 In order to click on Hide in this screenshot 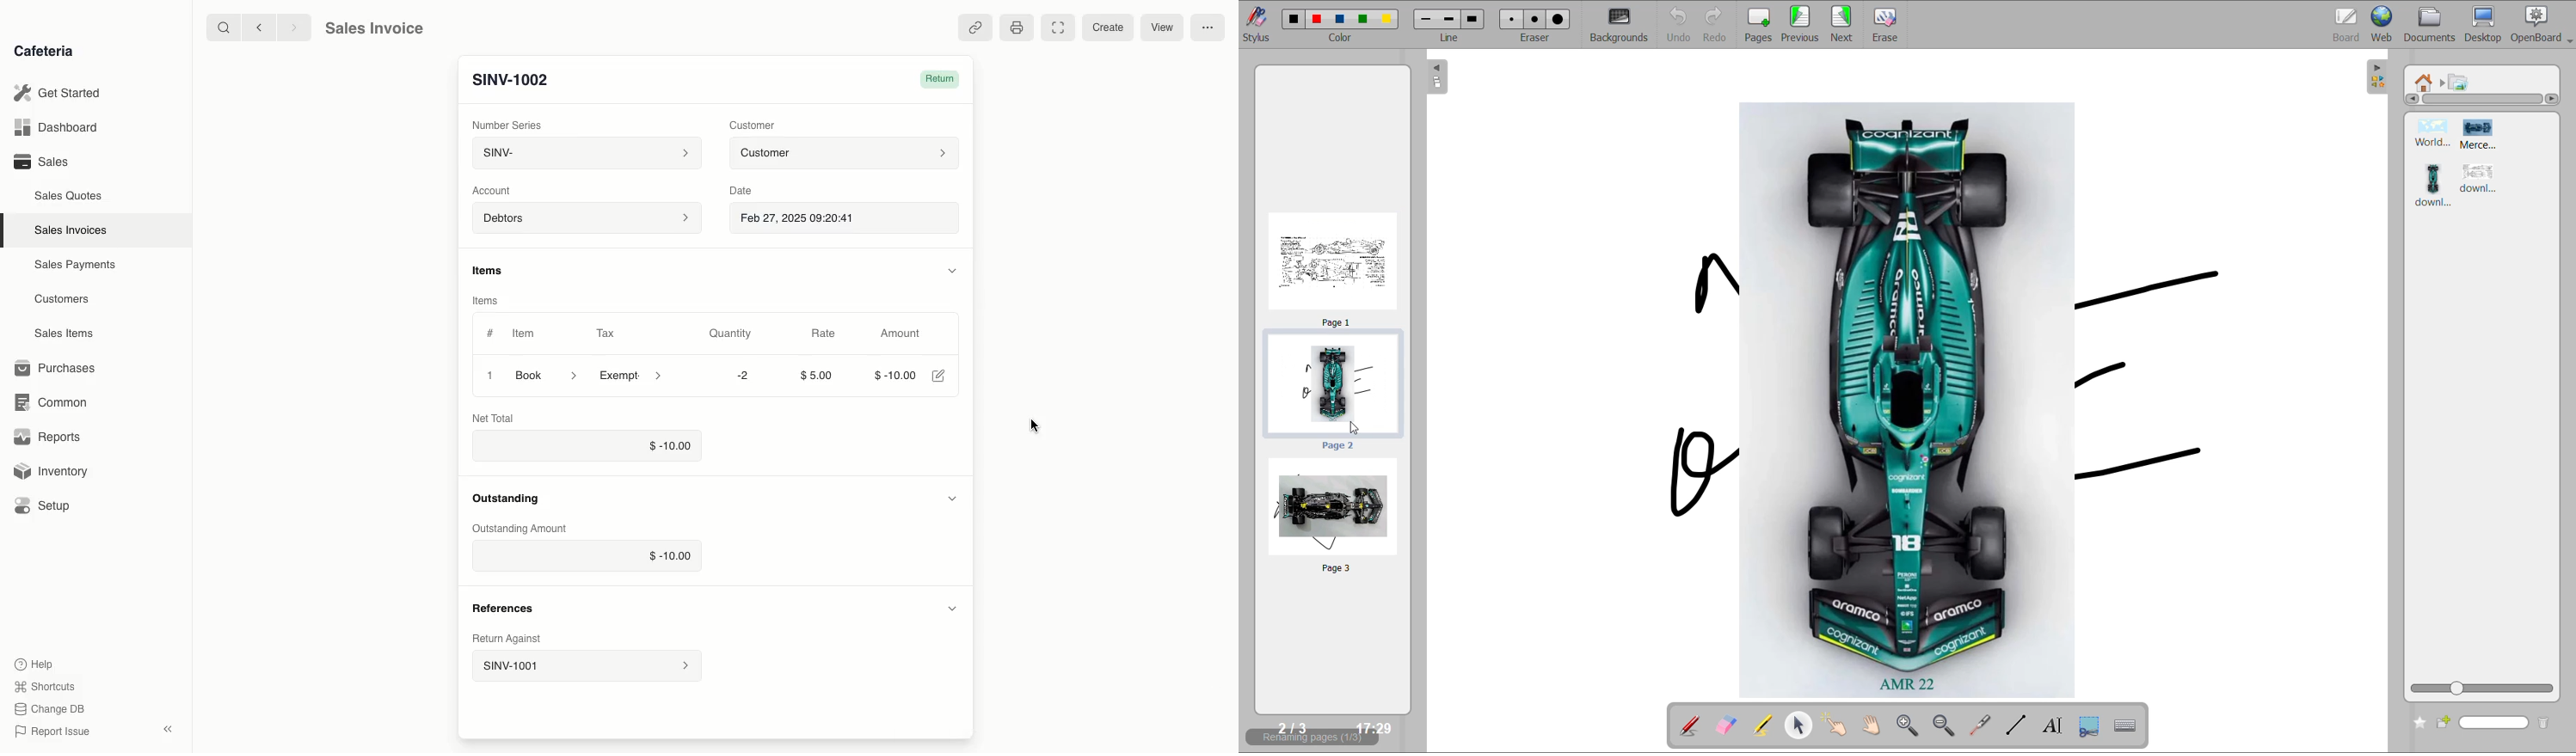, I will do `click(951, 608)`.